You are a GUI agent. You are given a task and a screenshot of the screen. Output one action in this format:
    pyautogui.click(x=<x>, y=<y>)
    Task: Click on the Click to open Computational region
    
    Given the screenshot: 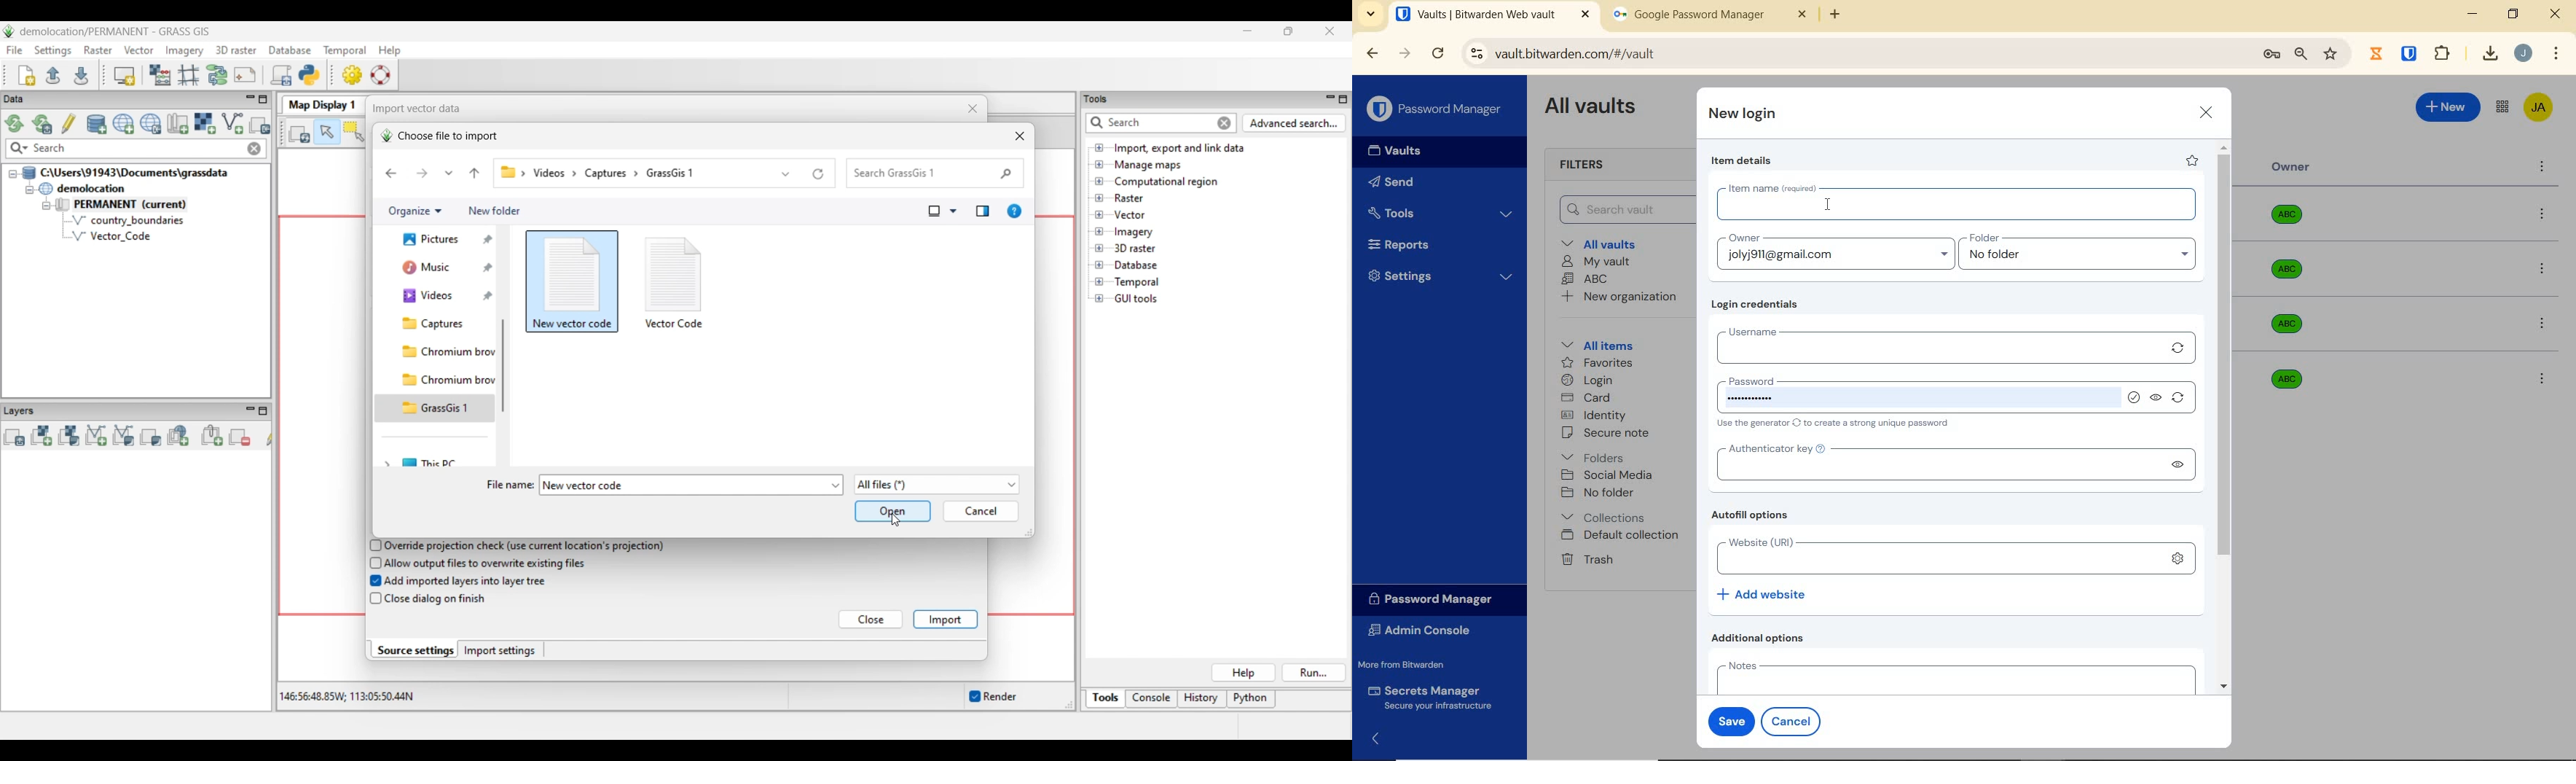 What is the action you would take?
    pyautogui.click(x=1099, y=181)
    